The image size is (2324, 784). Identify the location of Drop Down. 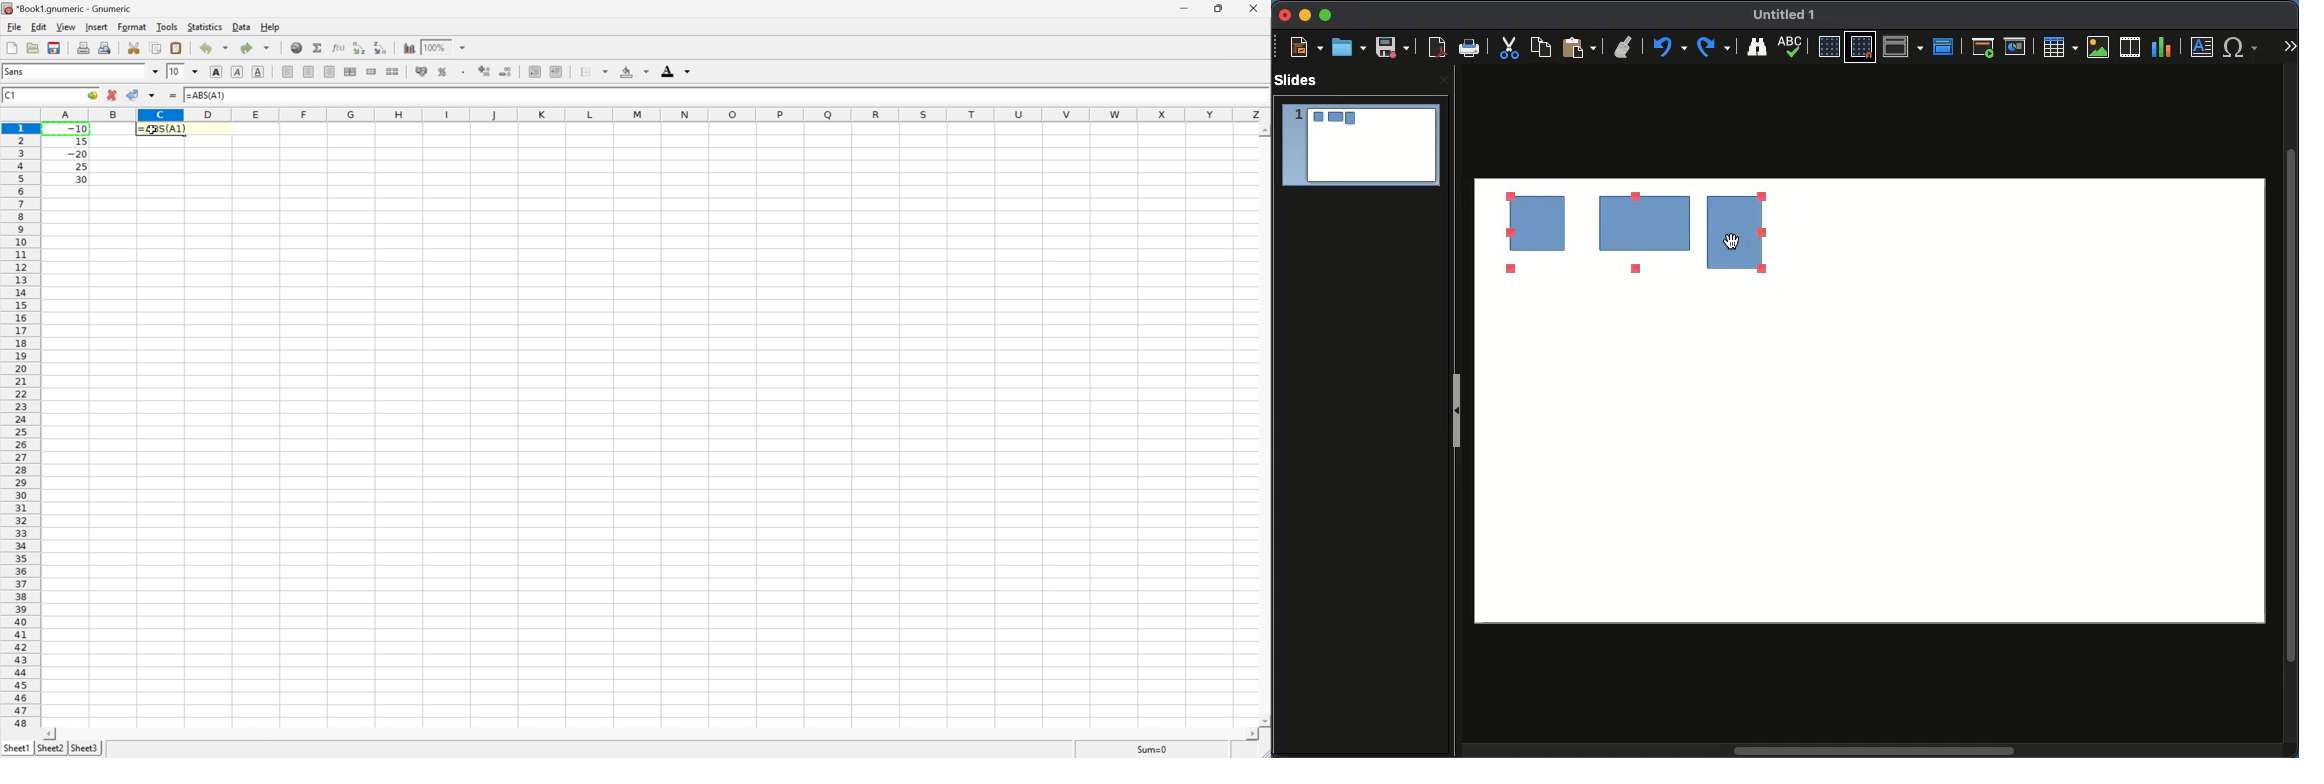
(646, 72).